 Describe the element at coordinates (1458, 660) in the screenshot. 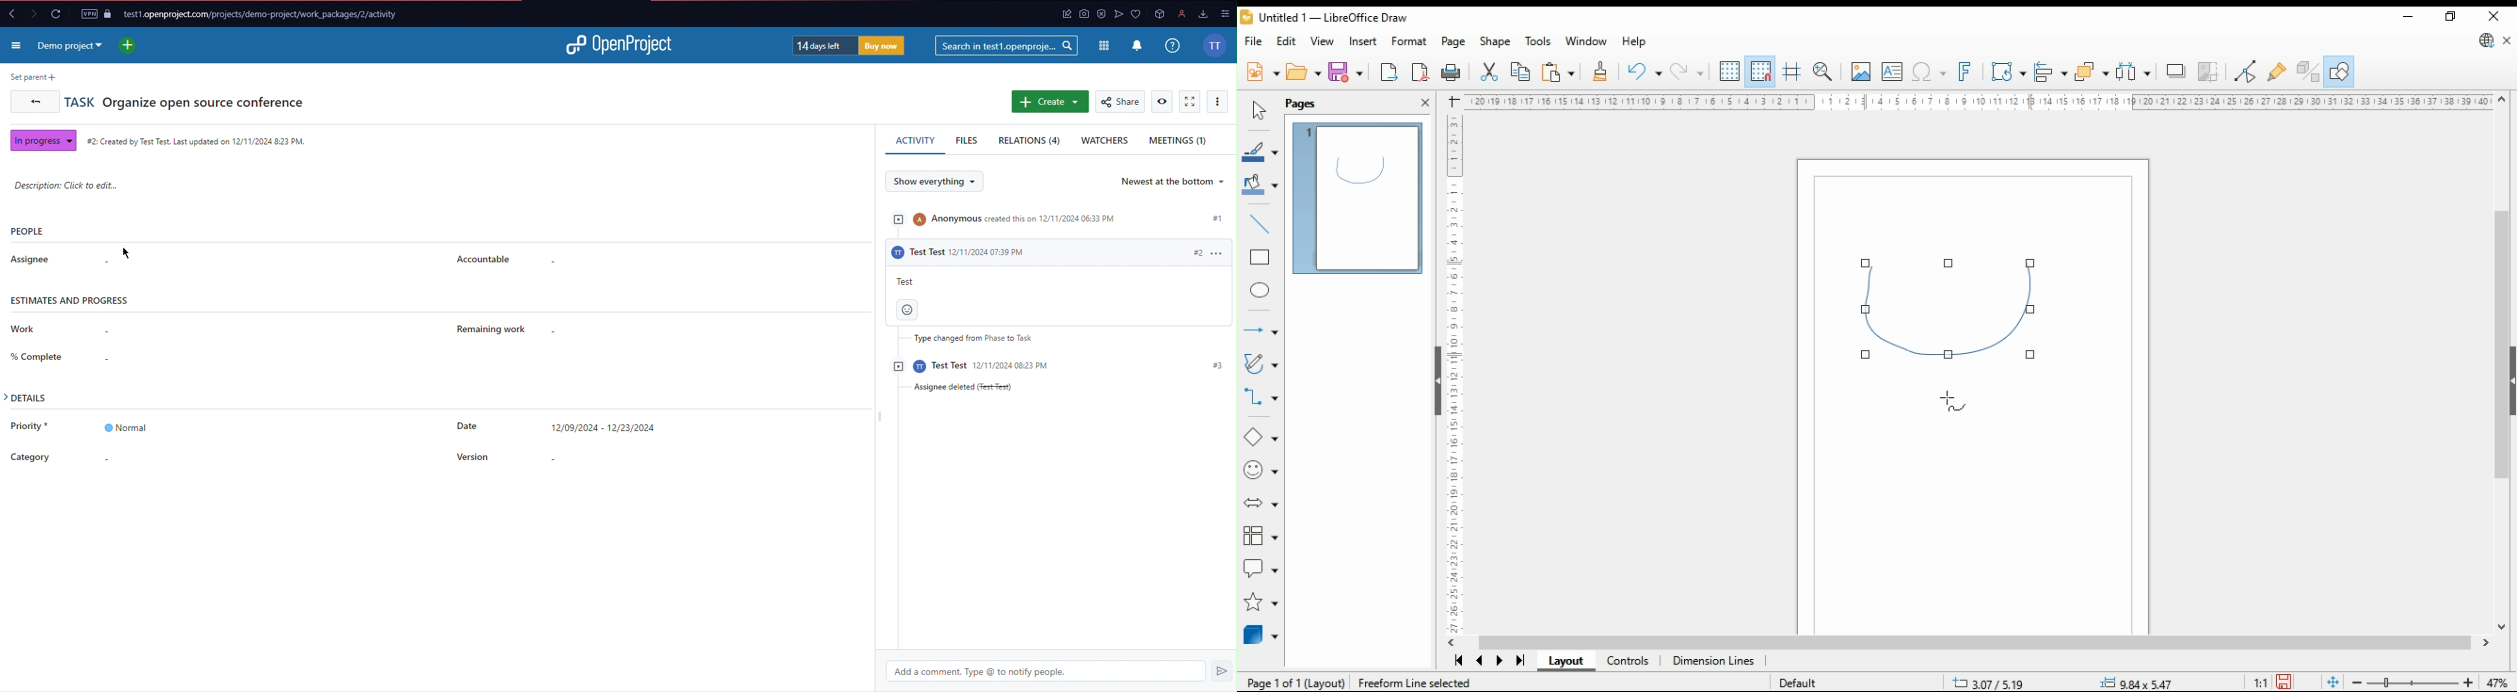

I see `first page` at that location.